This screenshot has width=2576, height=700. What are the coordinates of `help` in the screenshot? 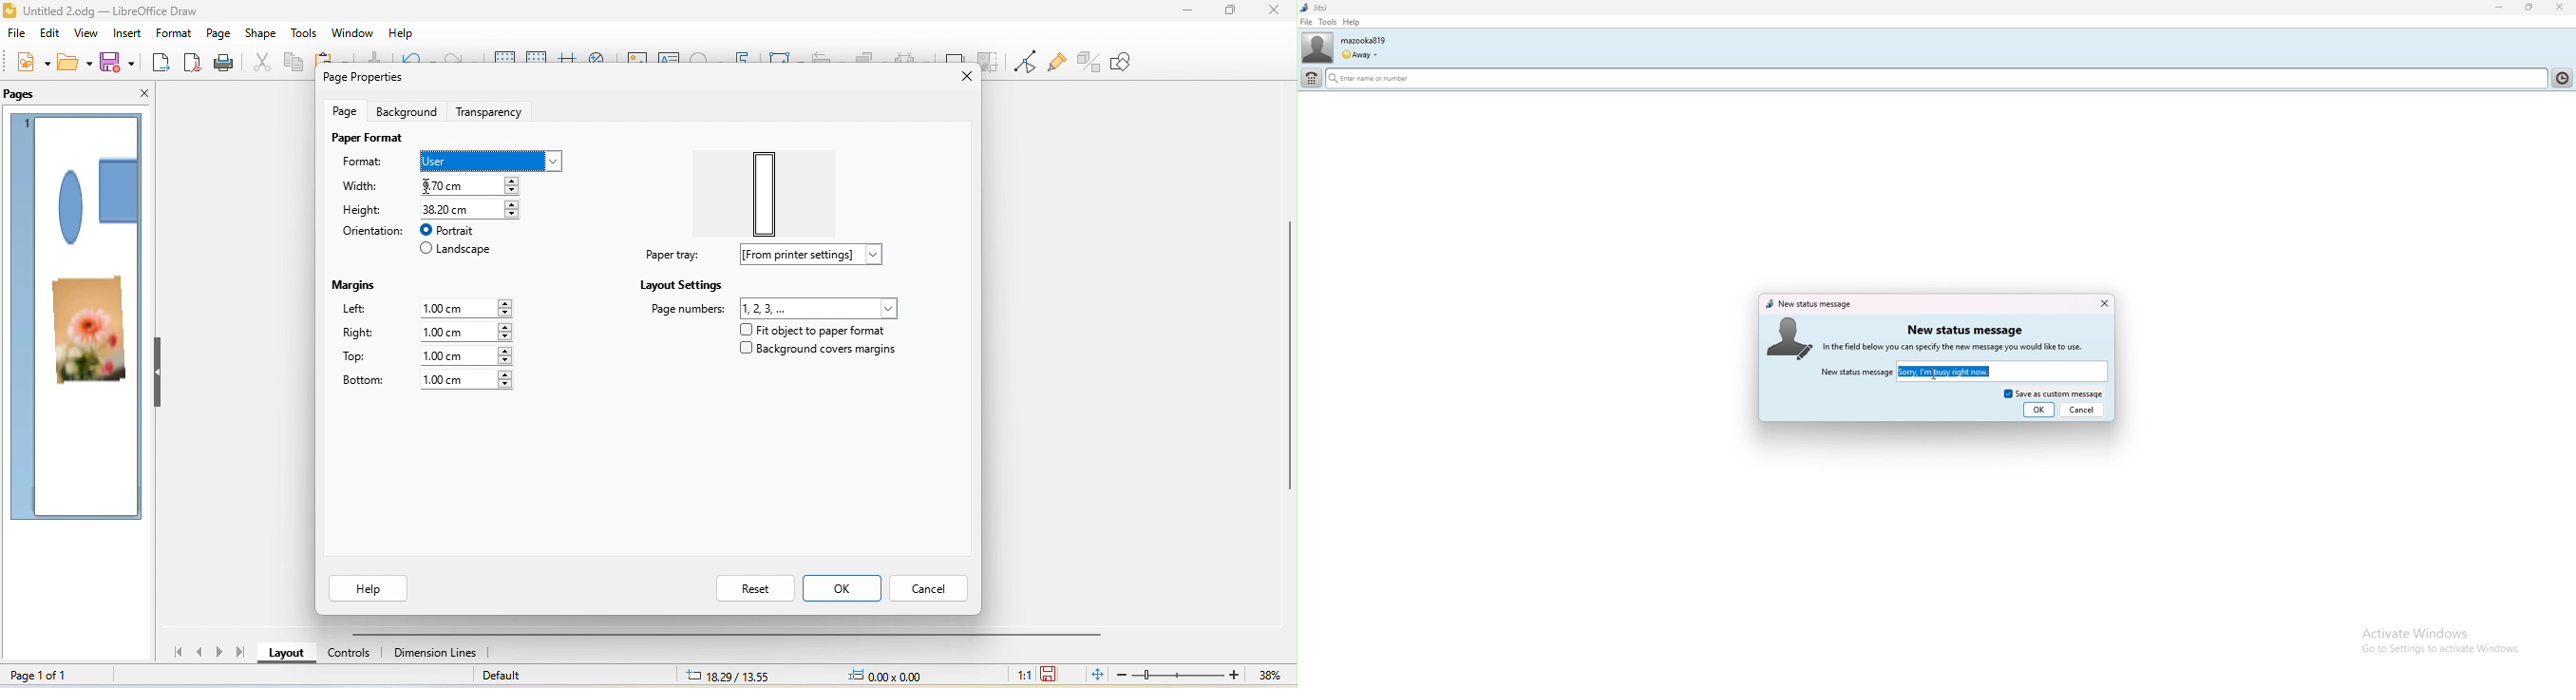 It's located at (1351, 22).